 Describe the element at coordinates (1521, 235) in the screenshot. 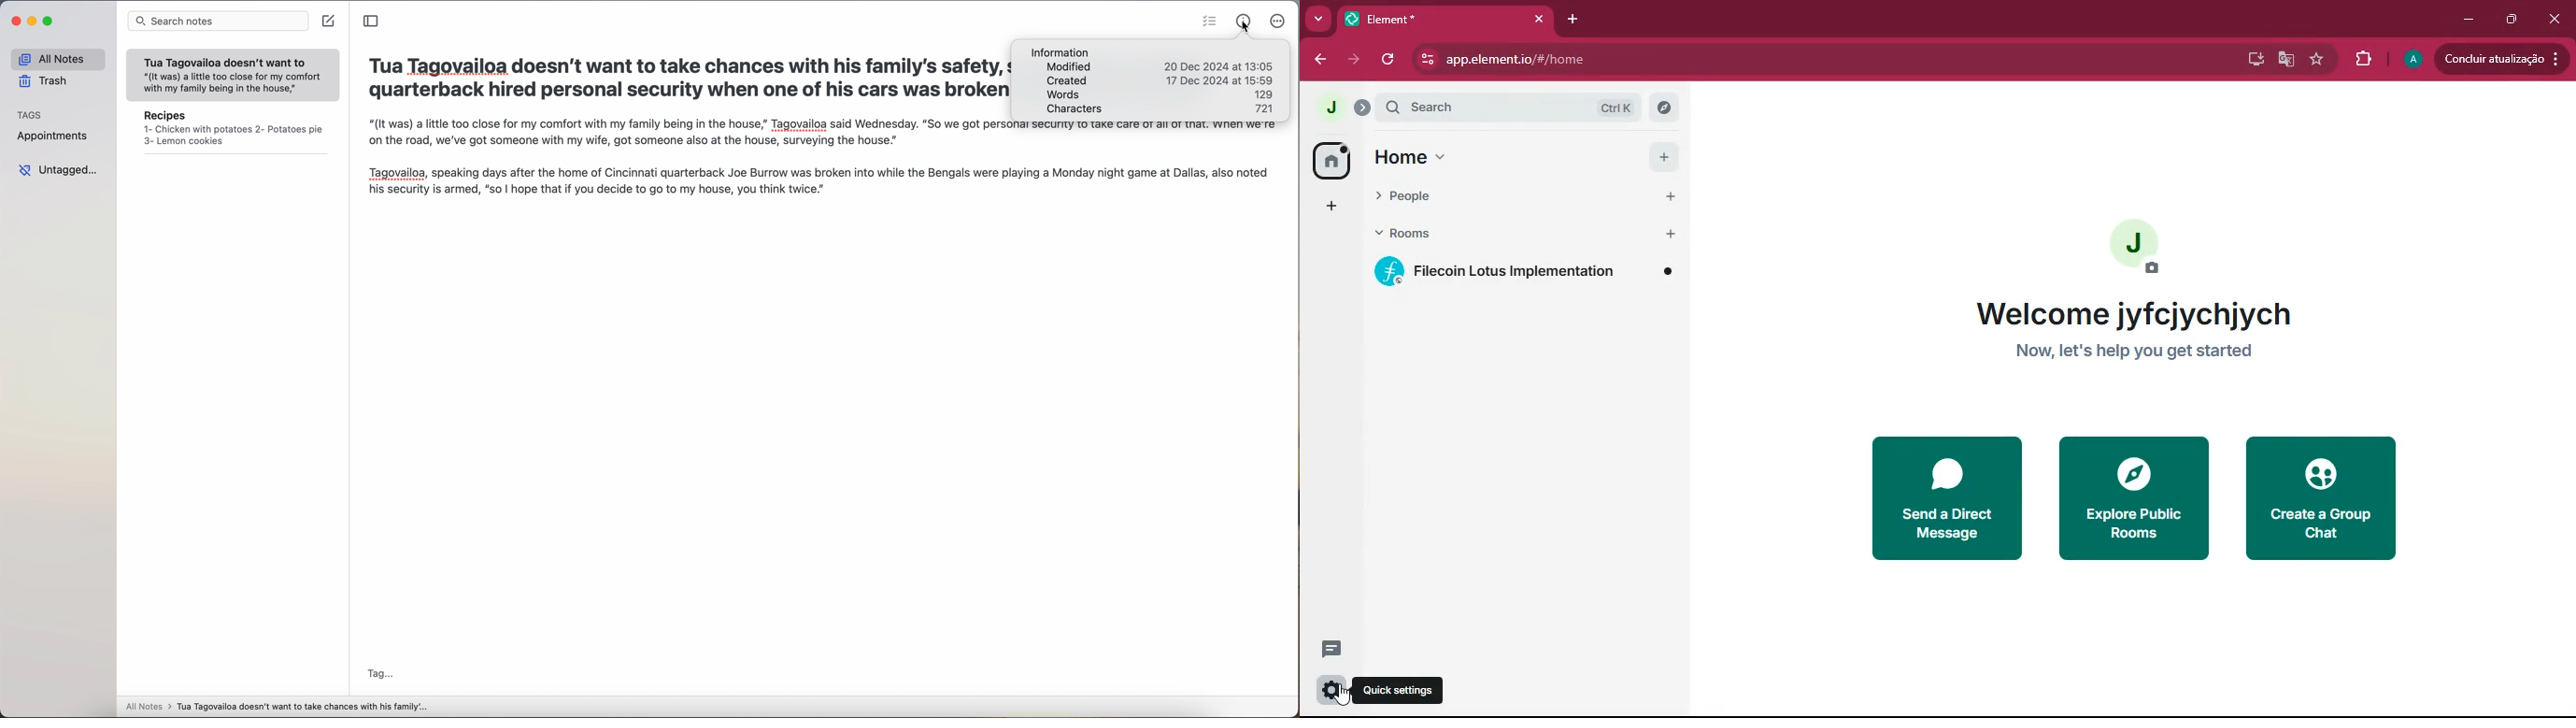

I see `rooms` at that location.